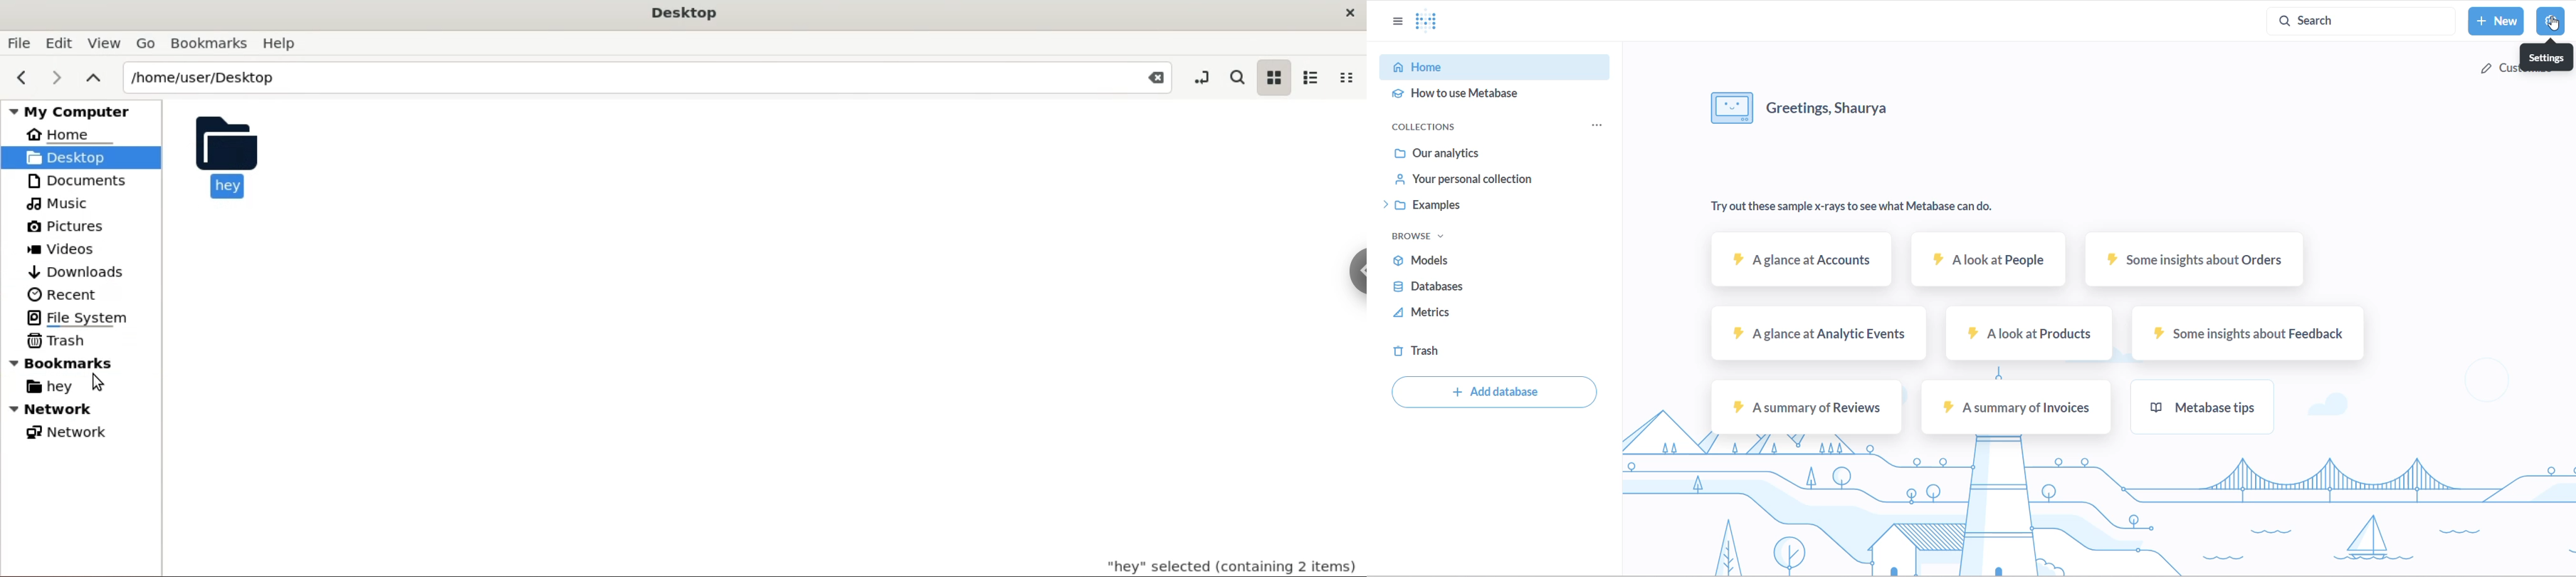 Image resolution: width=2576 pixels, height=588 pixels. Describe the element at coordinates (95, 384) in the screenshot. I see `Cursor` at that location.